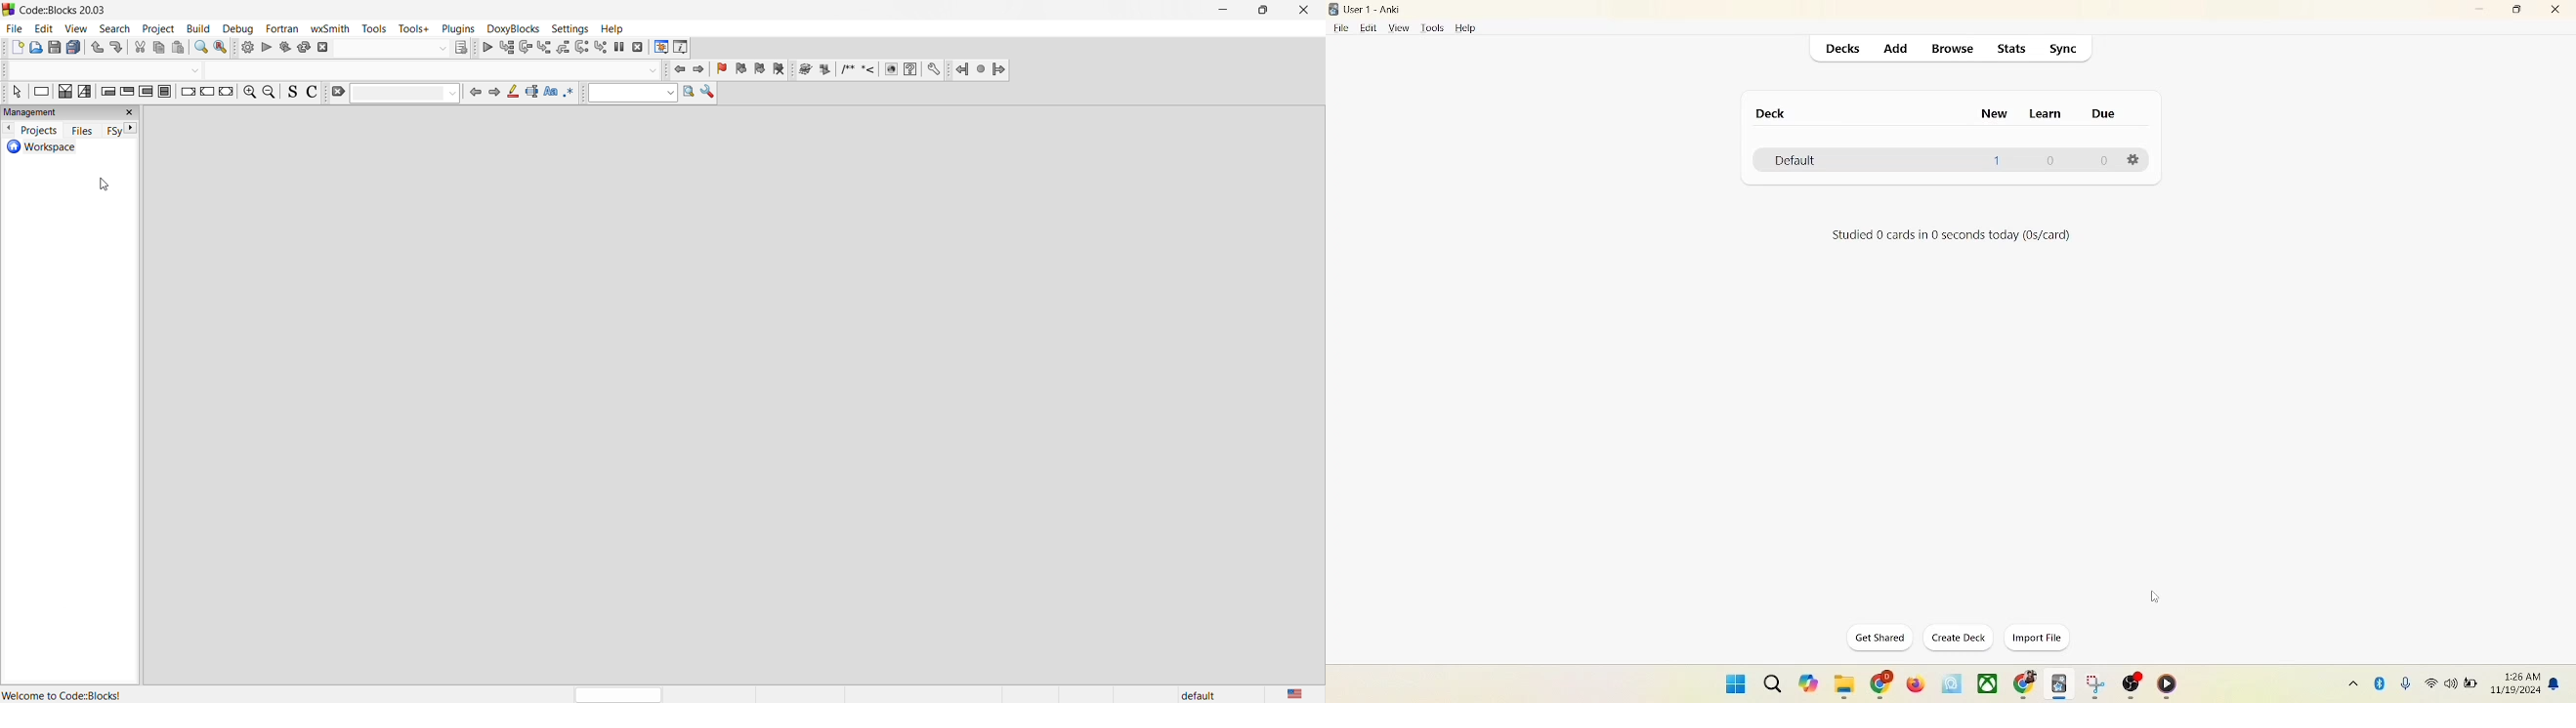 This screenshot has height=728, width=2576. I want to click on User1-Anki, so click(1376, 10).